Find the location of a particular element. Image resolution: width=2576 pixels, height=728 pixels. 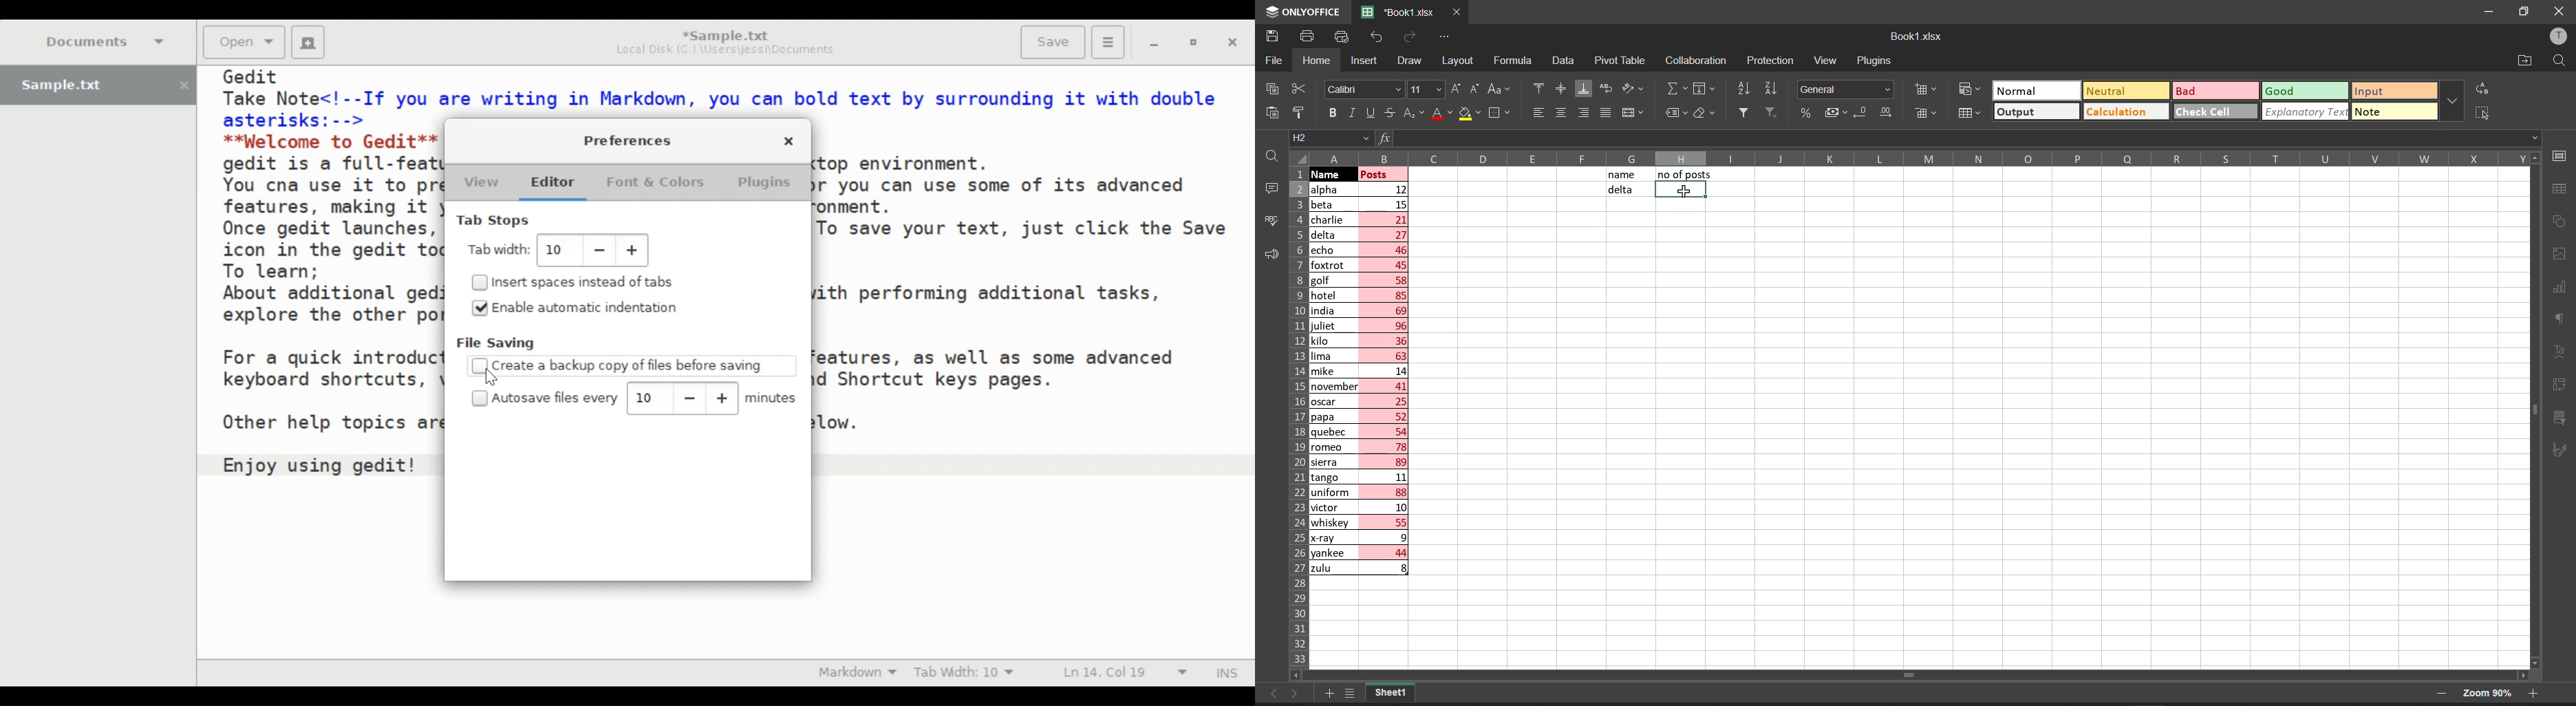

decrease decimal is located at coordinates (1858, 113).